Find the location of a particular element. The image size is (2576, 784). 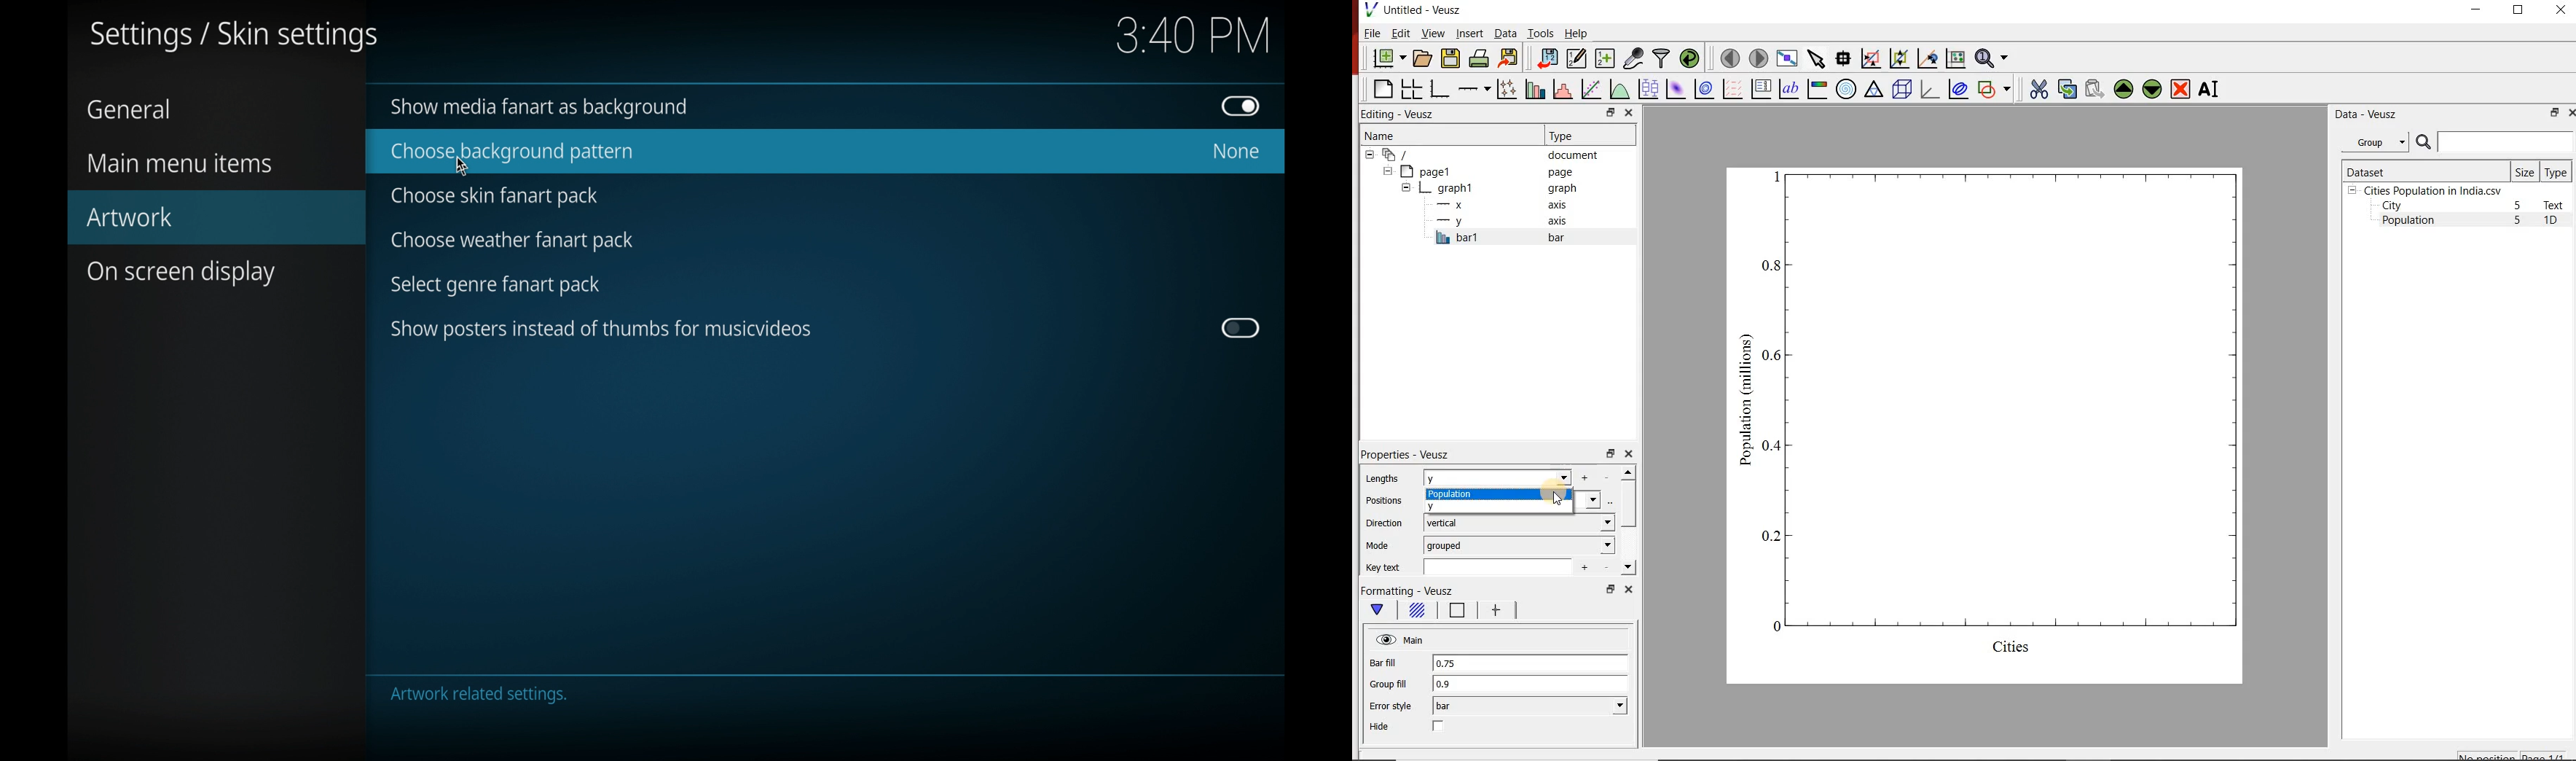

Positions is located at coordinates (1383, 501).